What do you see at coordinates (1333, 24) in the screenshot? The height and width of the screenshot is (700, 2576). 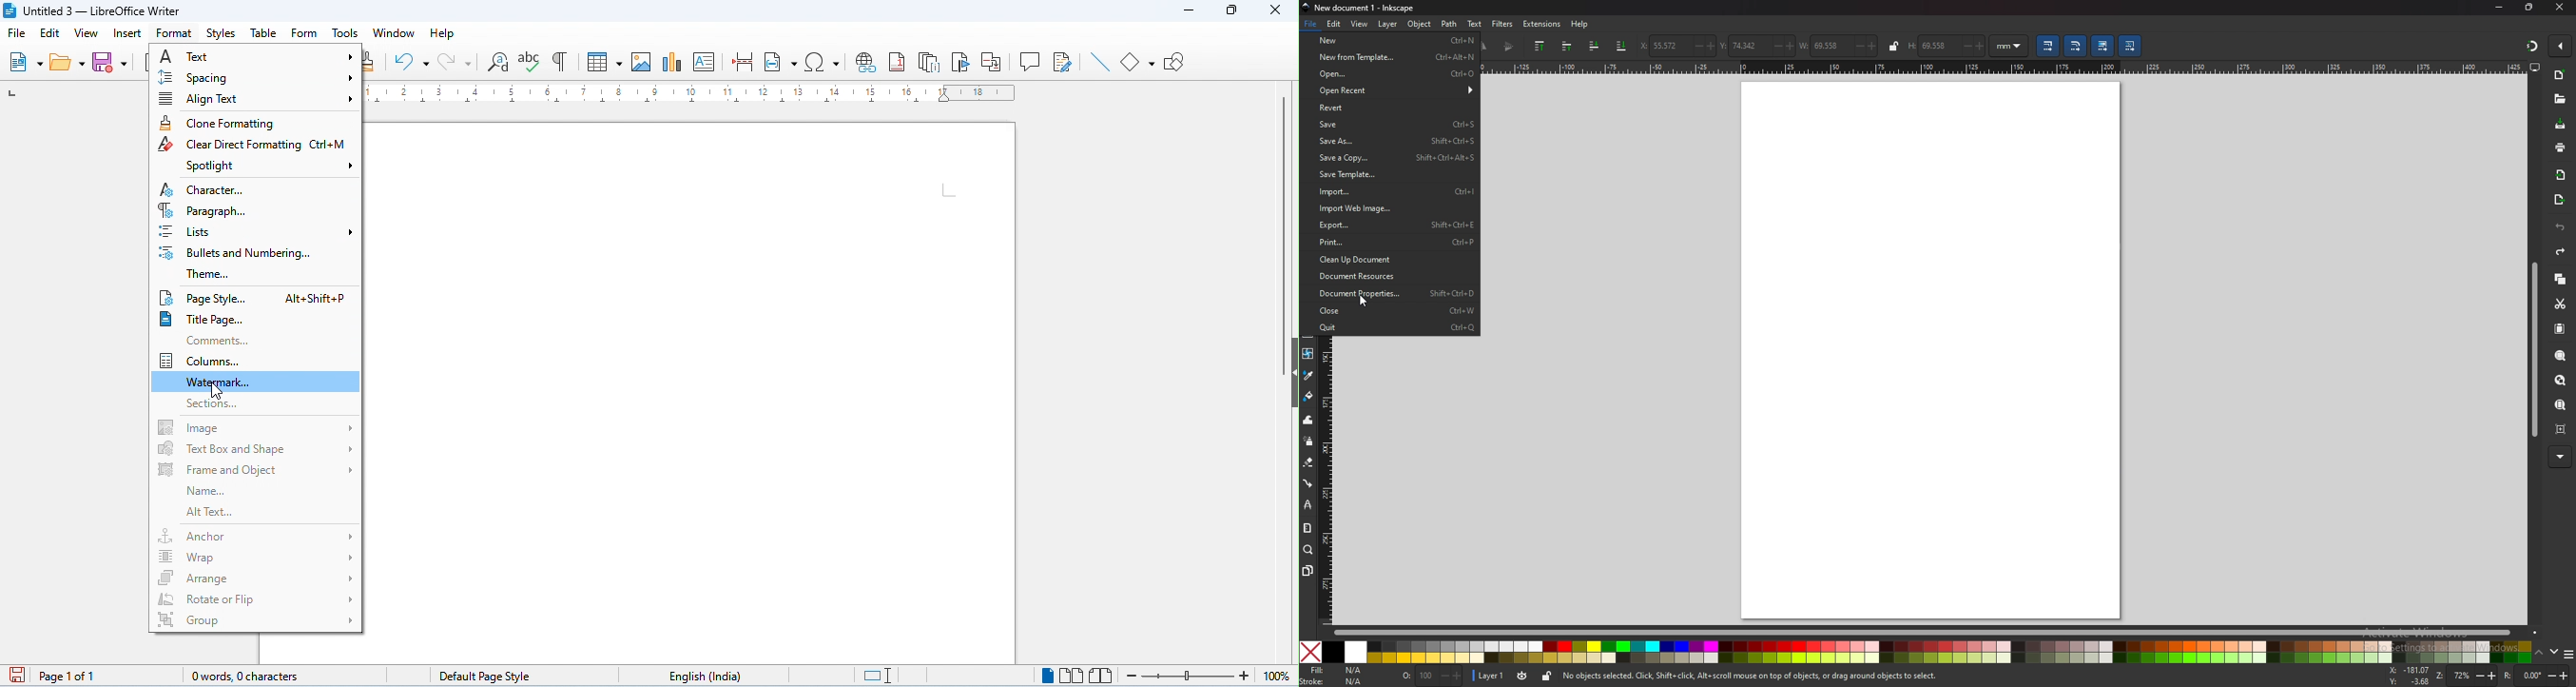 I see `edit` at bounding box center [1333, 24].